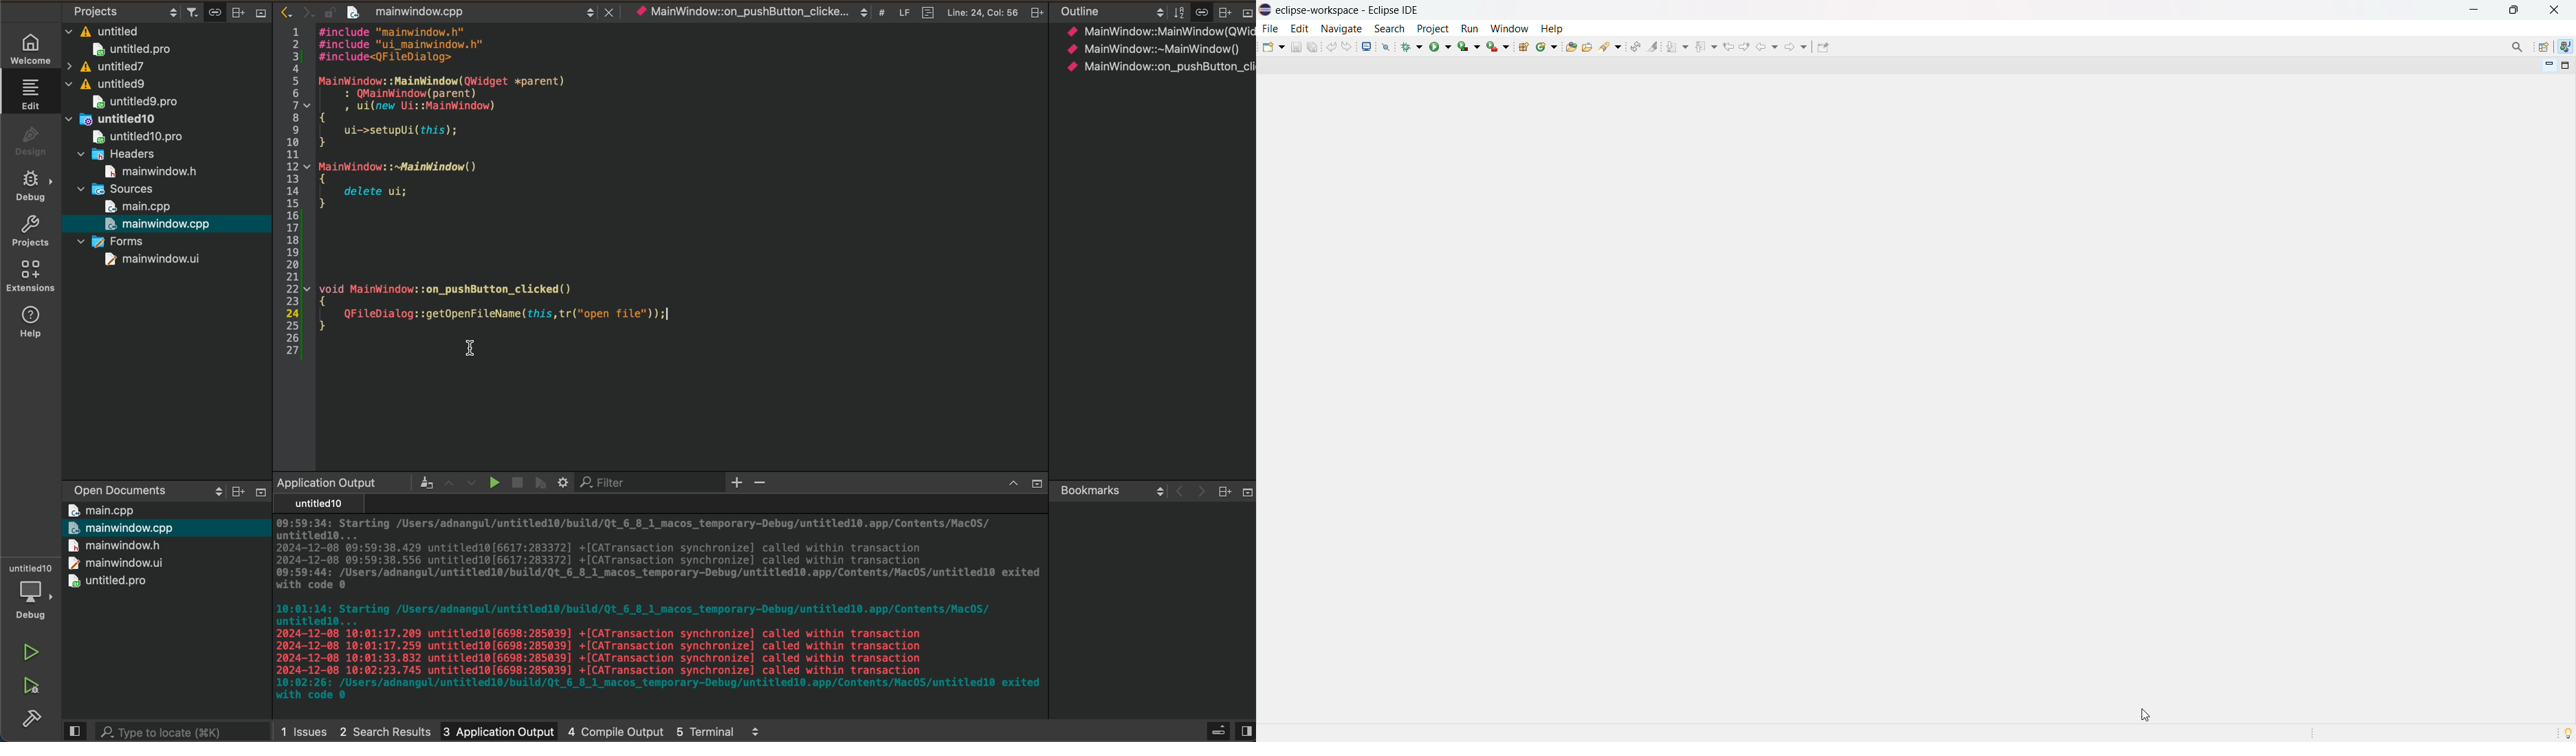 Image resolution: width=2576 pixels, height=756 pixels. I want to click on next, so click(1199, 493).